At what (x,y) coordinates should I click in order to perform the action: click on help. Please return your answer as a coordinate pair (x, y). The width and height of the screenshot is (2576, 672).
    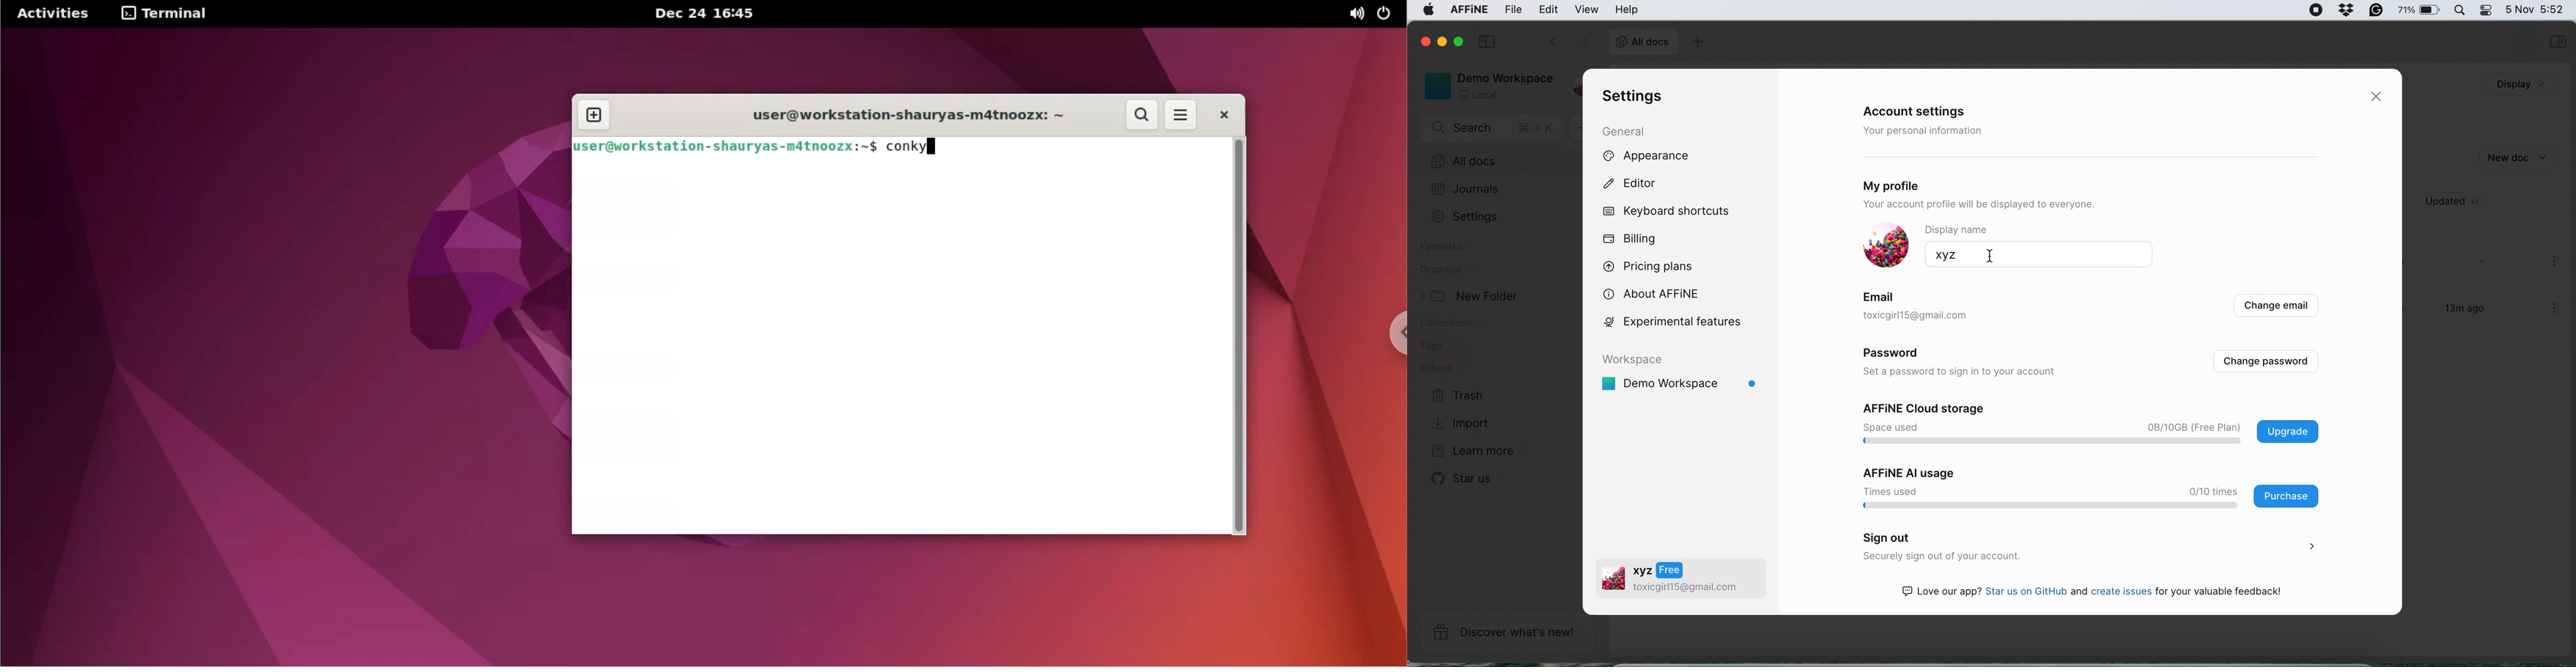
    Looking at the image, I should click on (1627, 9).